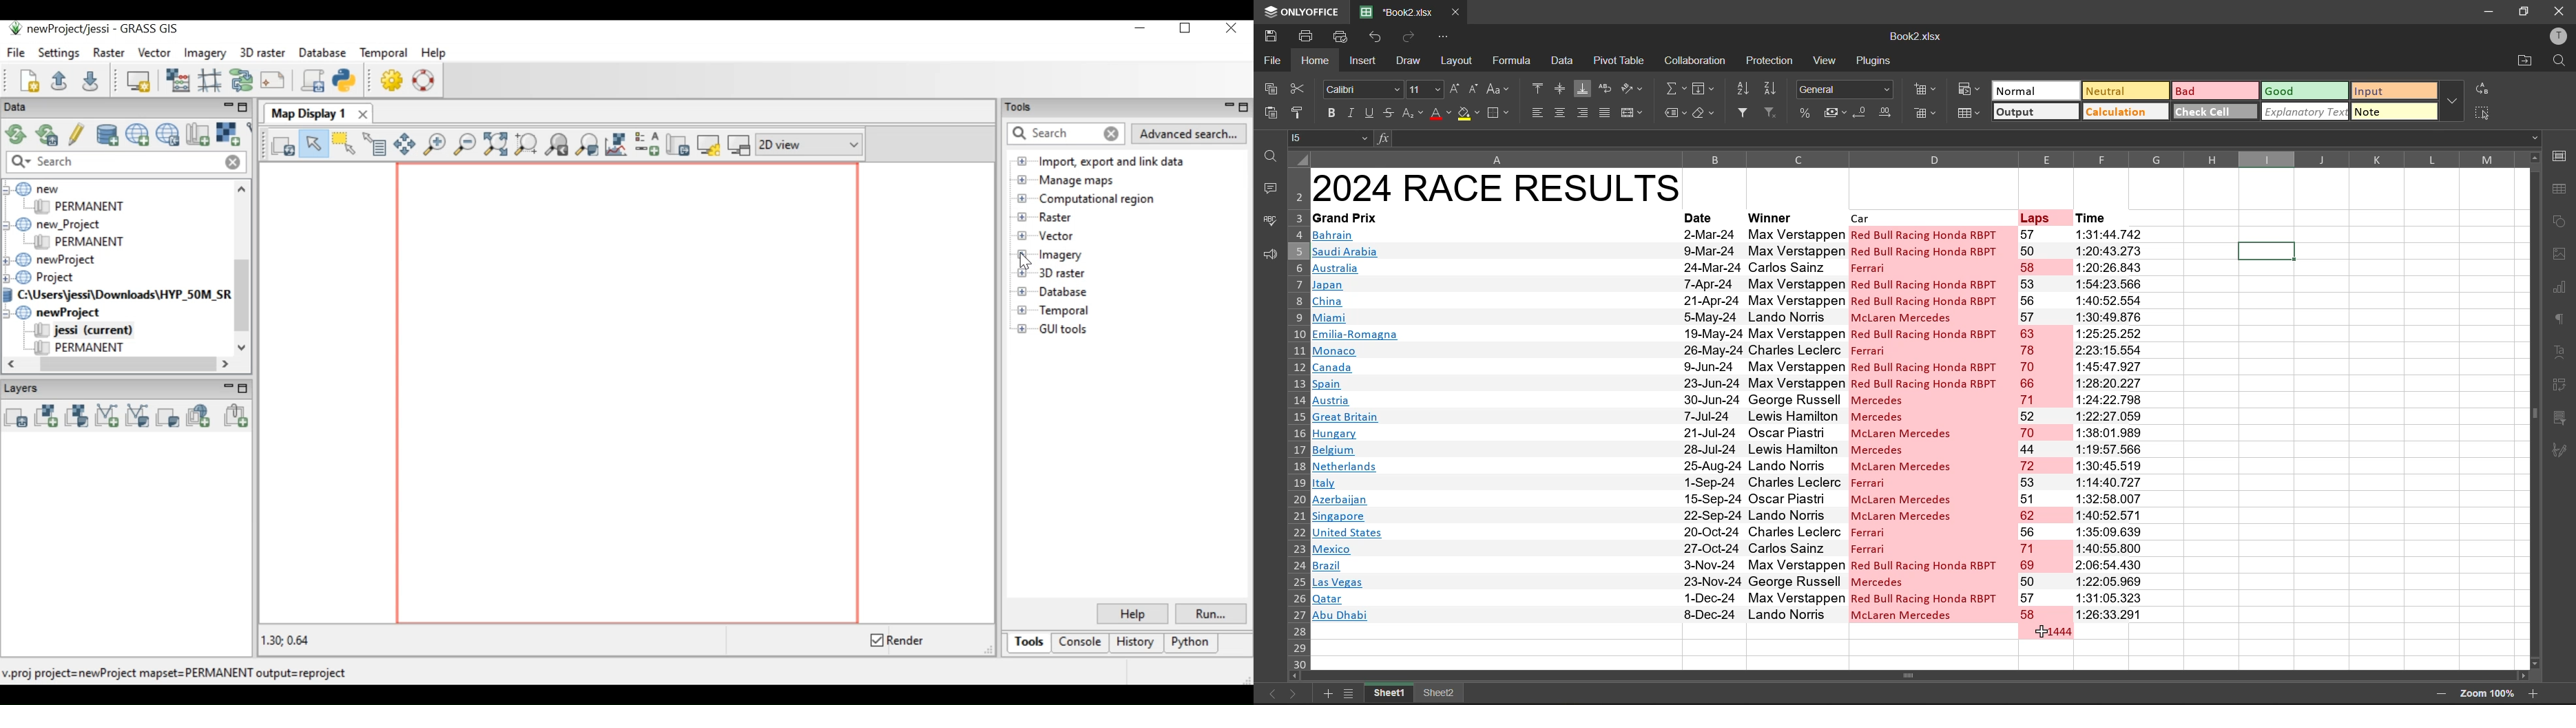 Image resolution: width=2576 pixels, height=728 pixels. I want to click on winners, so click(1795, 423).